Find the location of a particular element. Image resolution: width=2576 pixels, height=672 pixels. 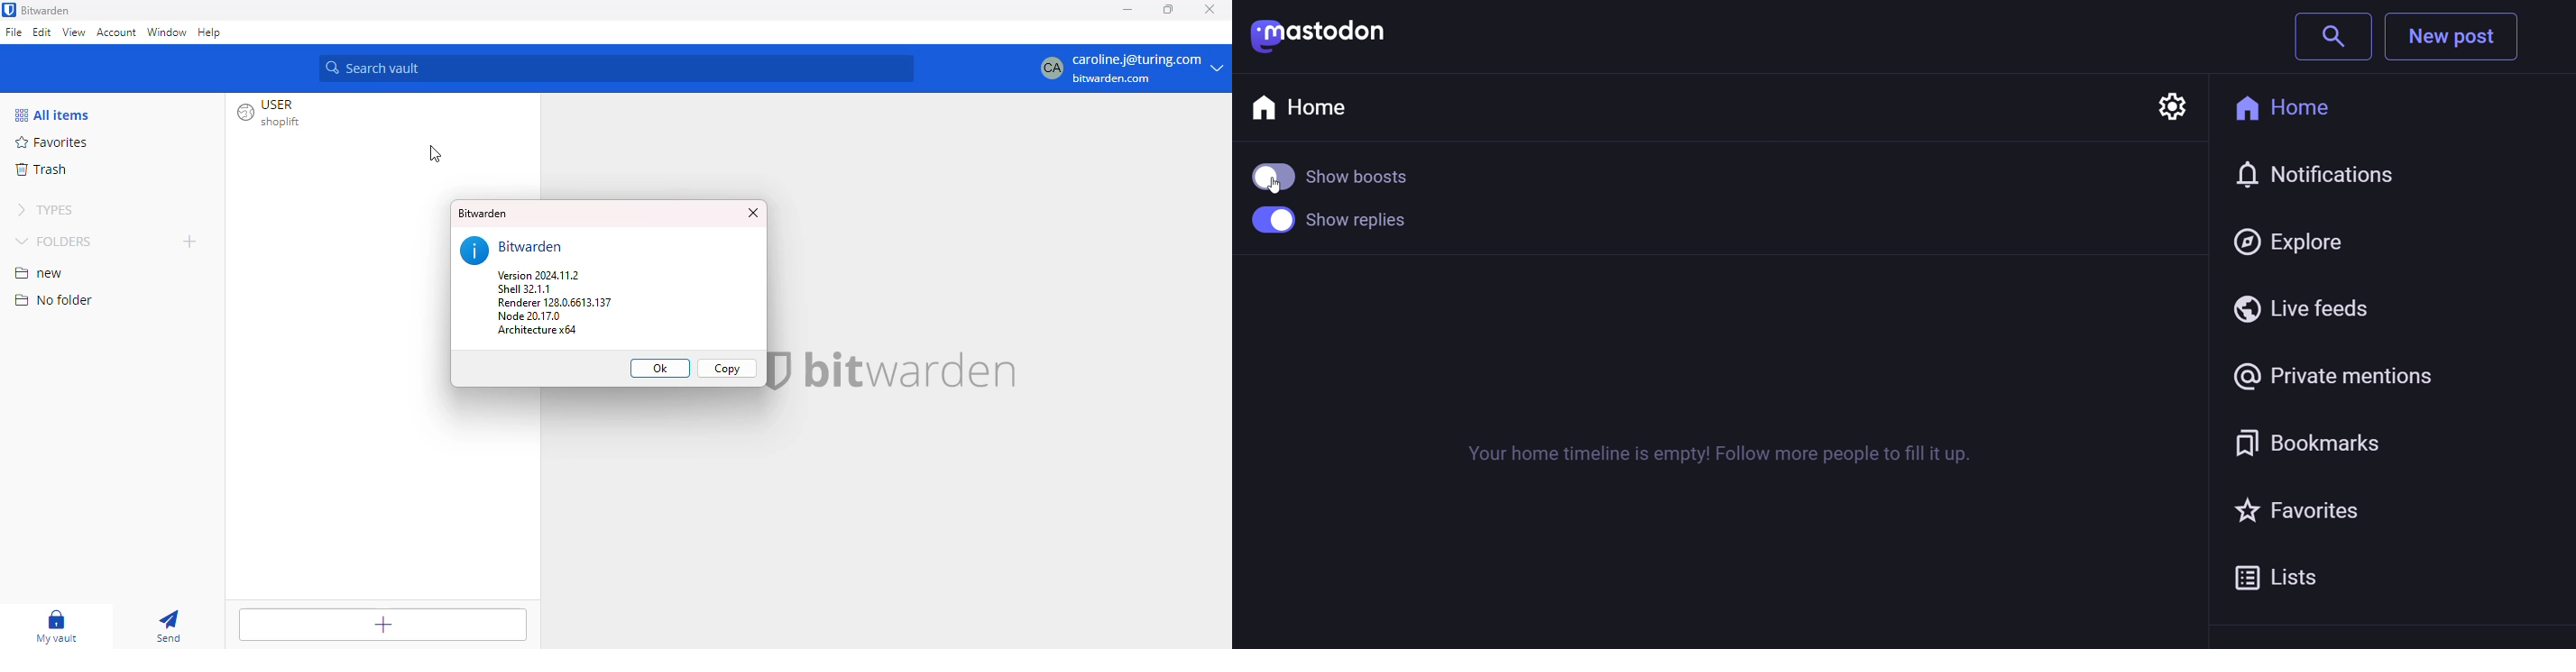

search vault is located at coordinates (617, 69).